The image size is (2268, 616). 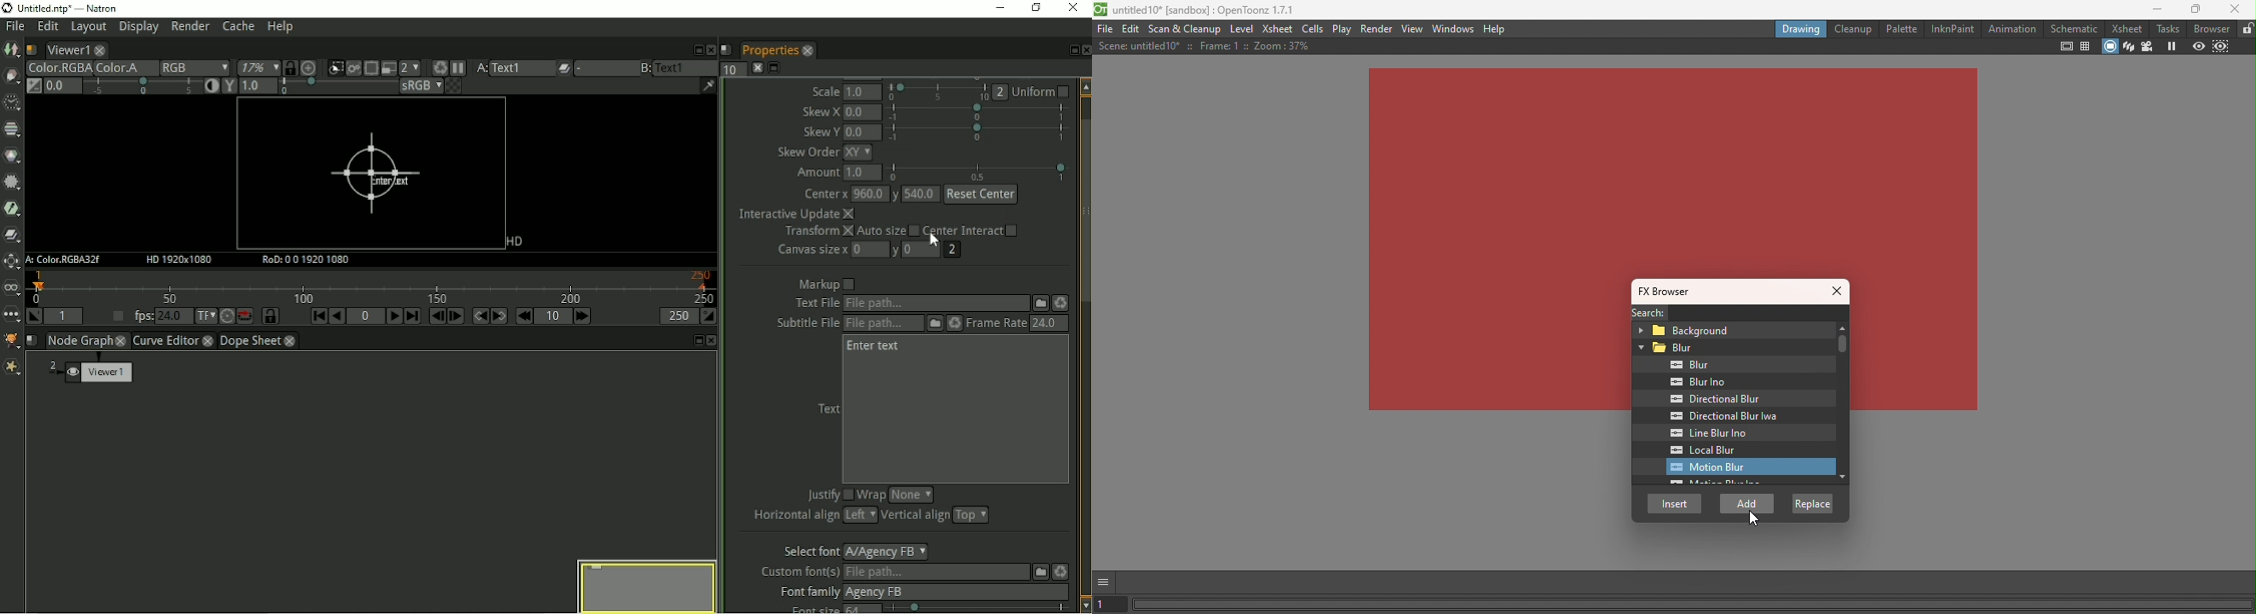 What do you see at coordinates (101, 50) in the screenshot?
I see `close` at bounding box center [101, 50].